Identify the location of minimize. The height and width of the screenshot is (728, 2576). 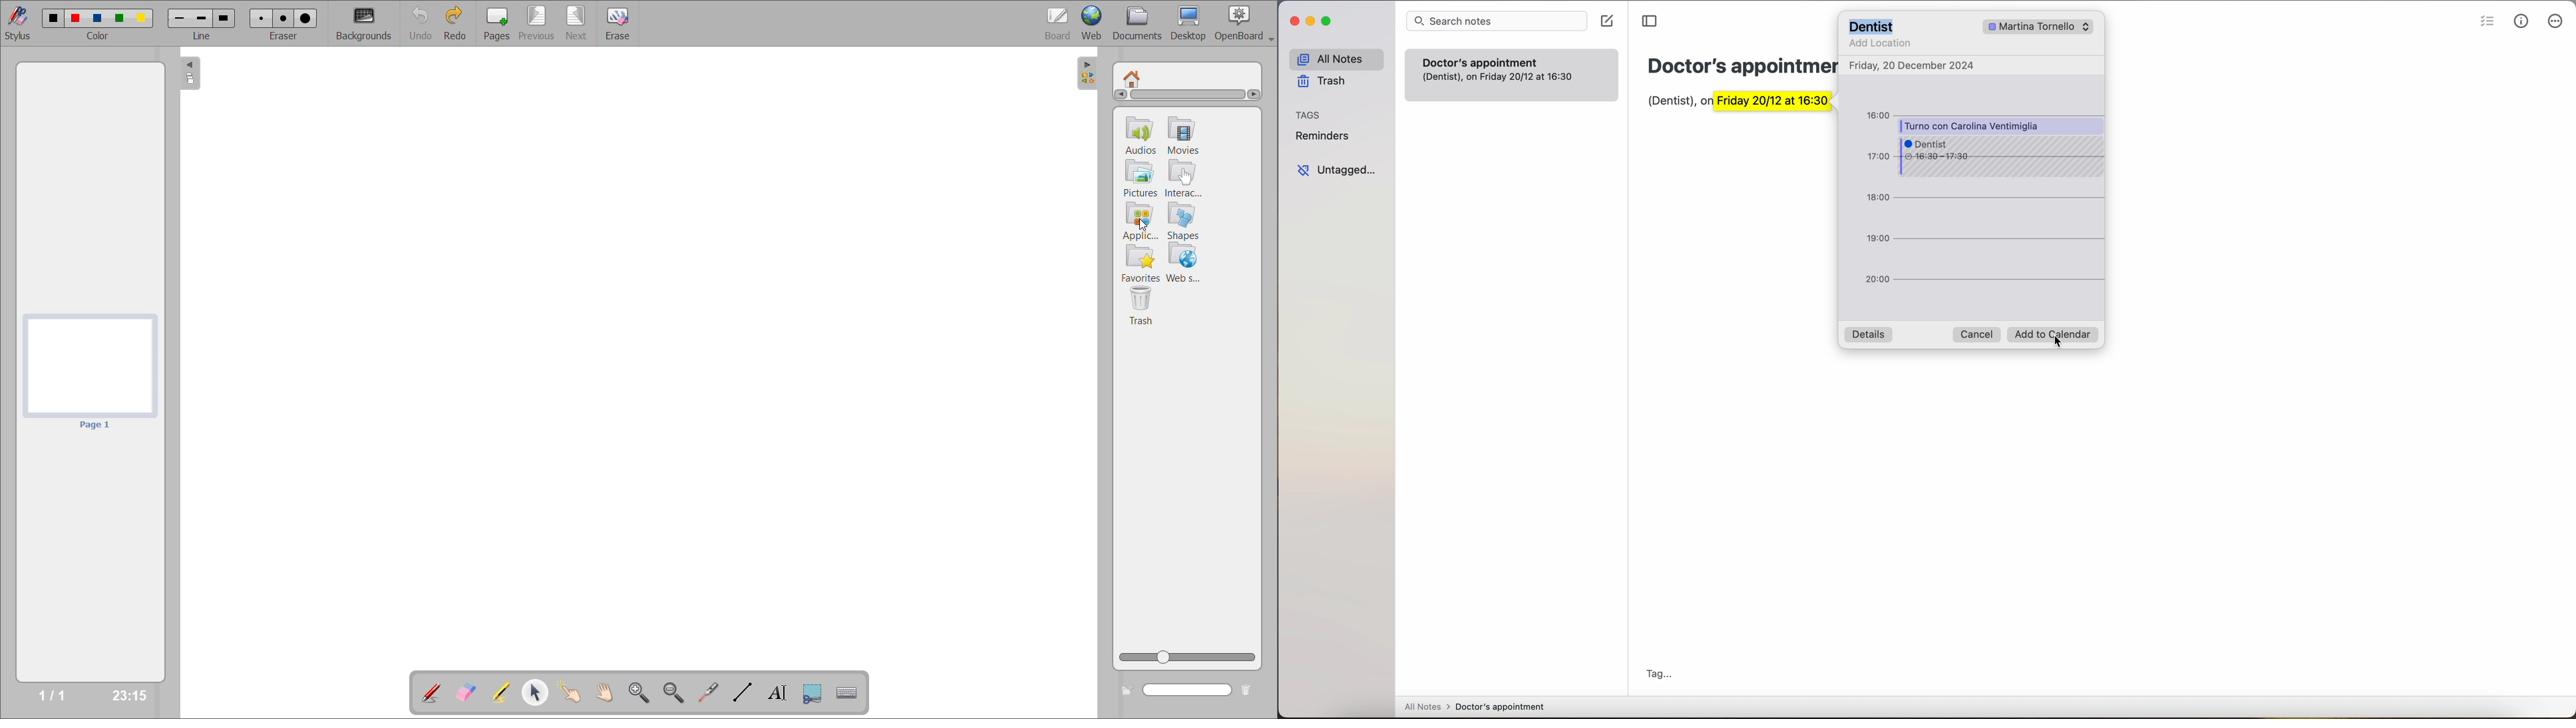
(1311, 23).